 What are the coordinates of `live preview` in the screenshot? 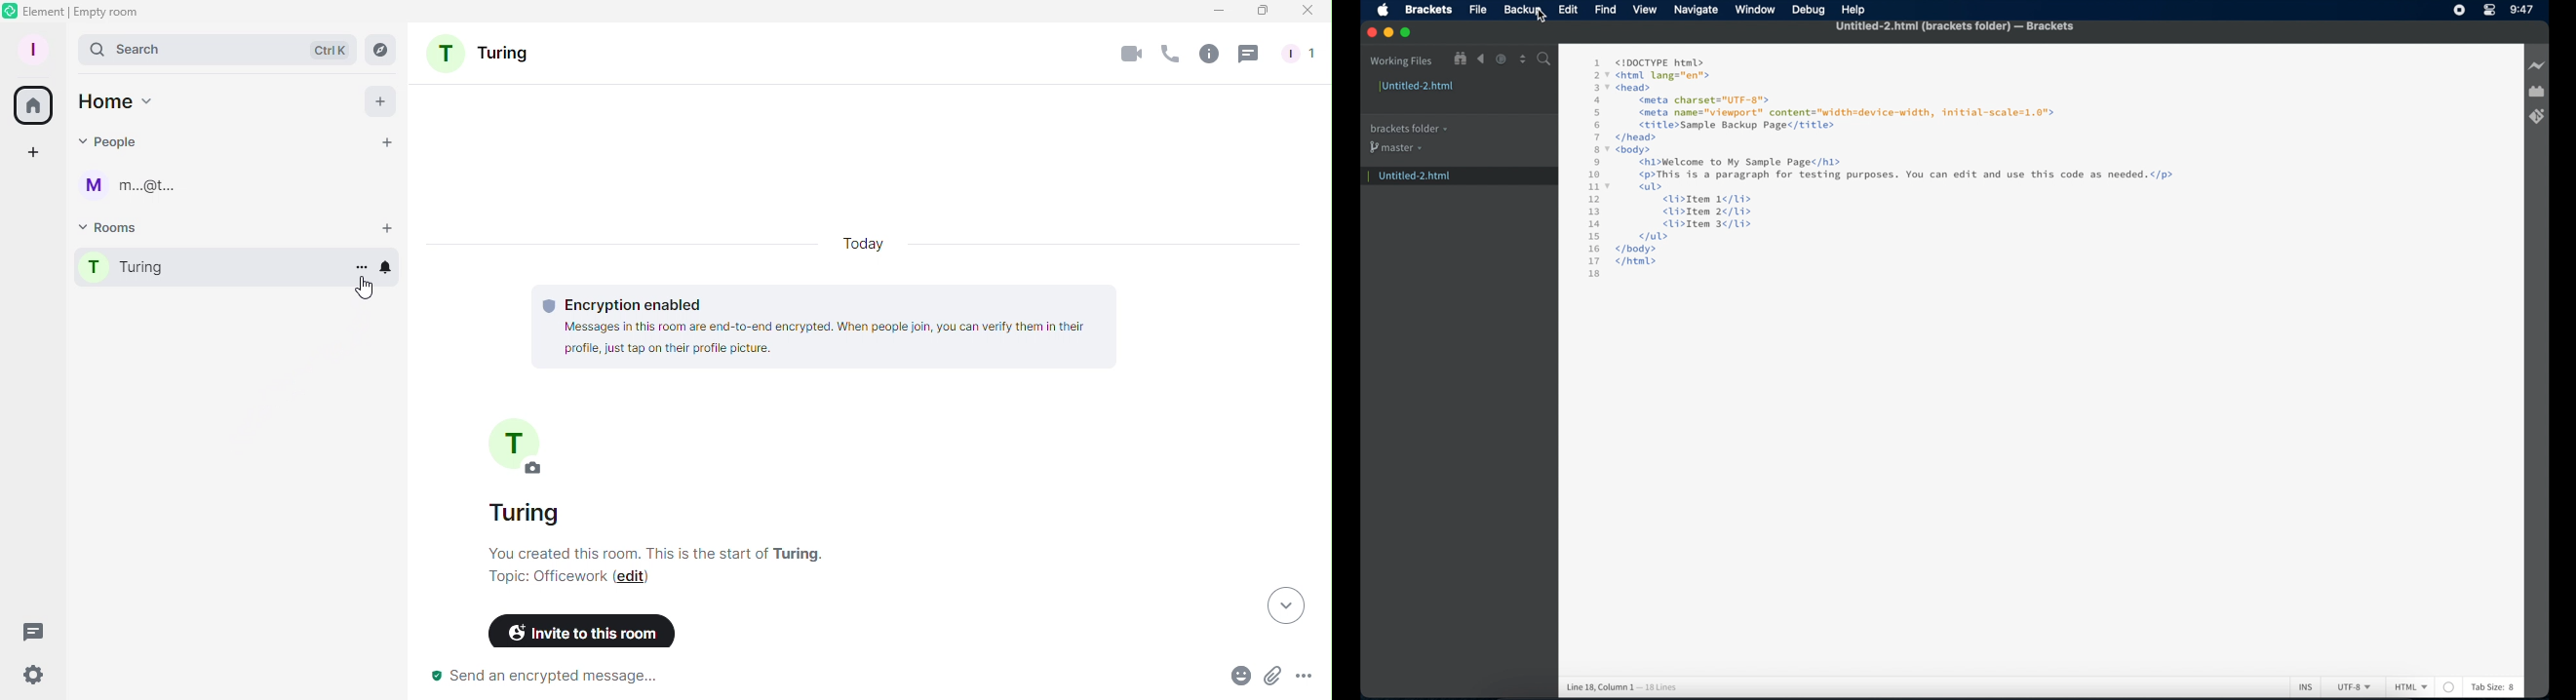 It's located at (2538, 65).